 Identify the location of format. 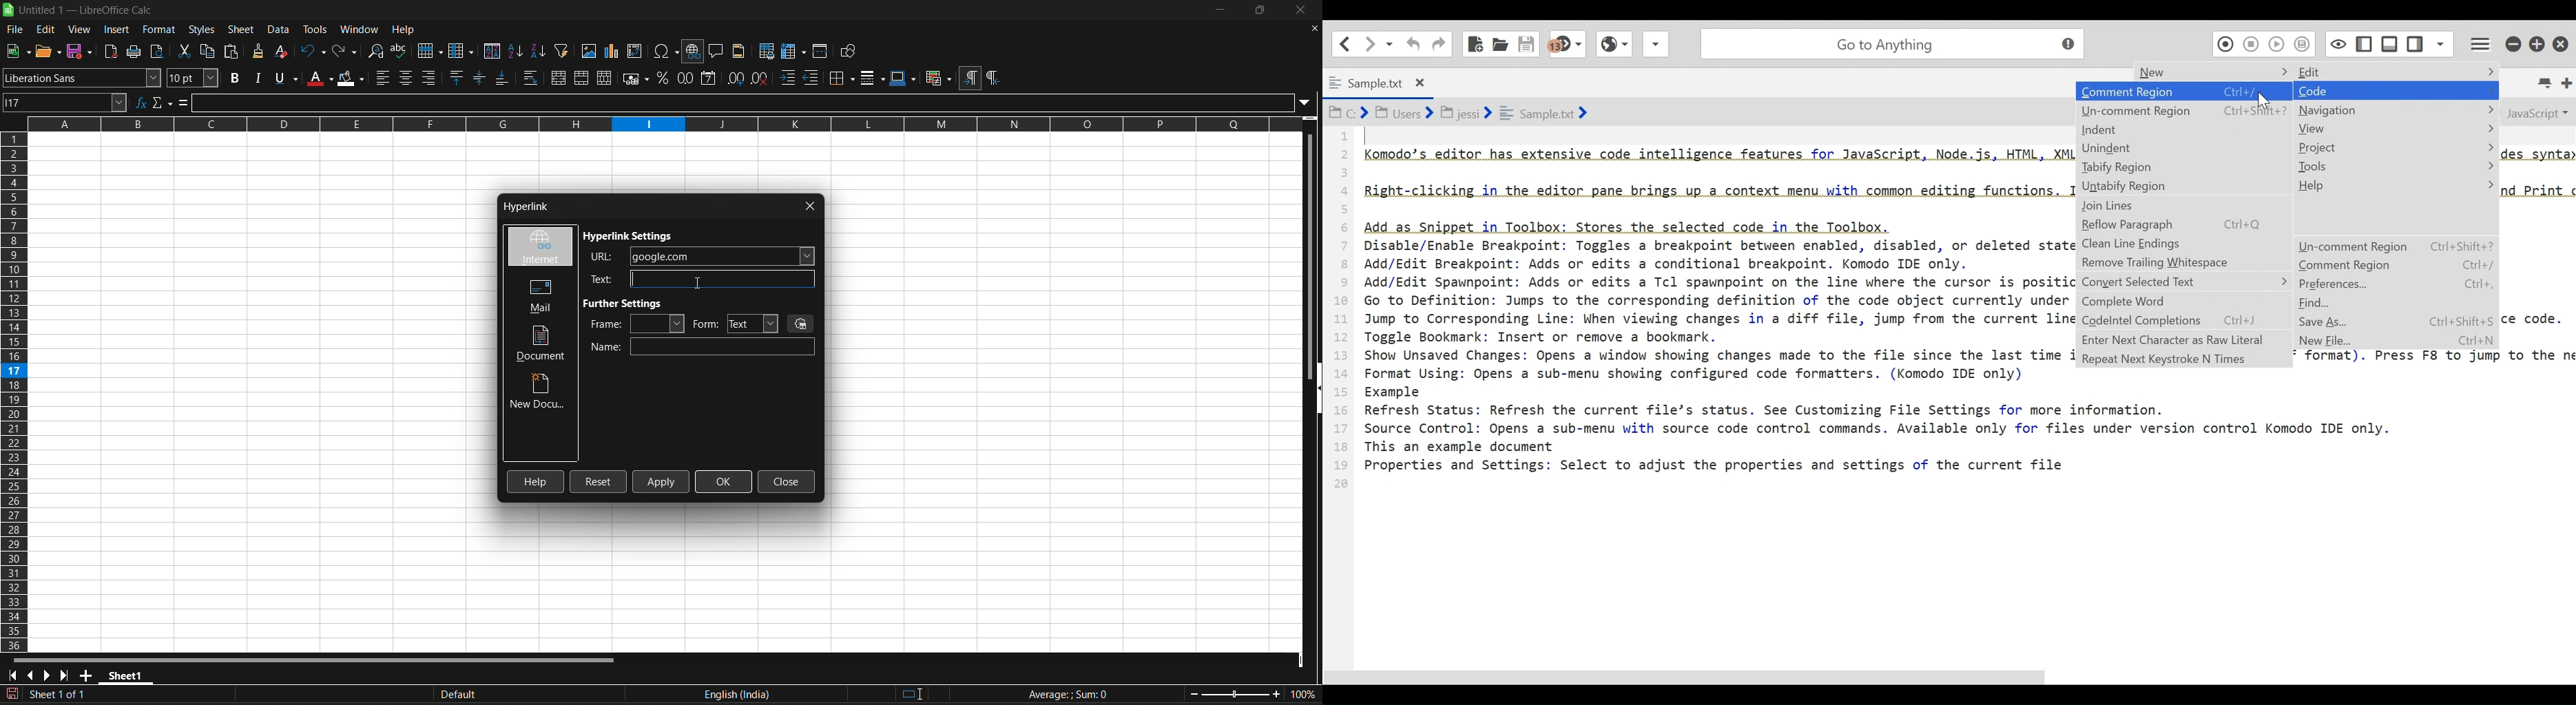
(157, 30).